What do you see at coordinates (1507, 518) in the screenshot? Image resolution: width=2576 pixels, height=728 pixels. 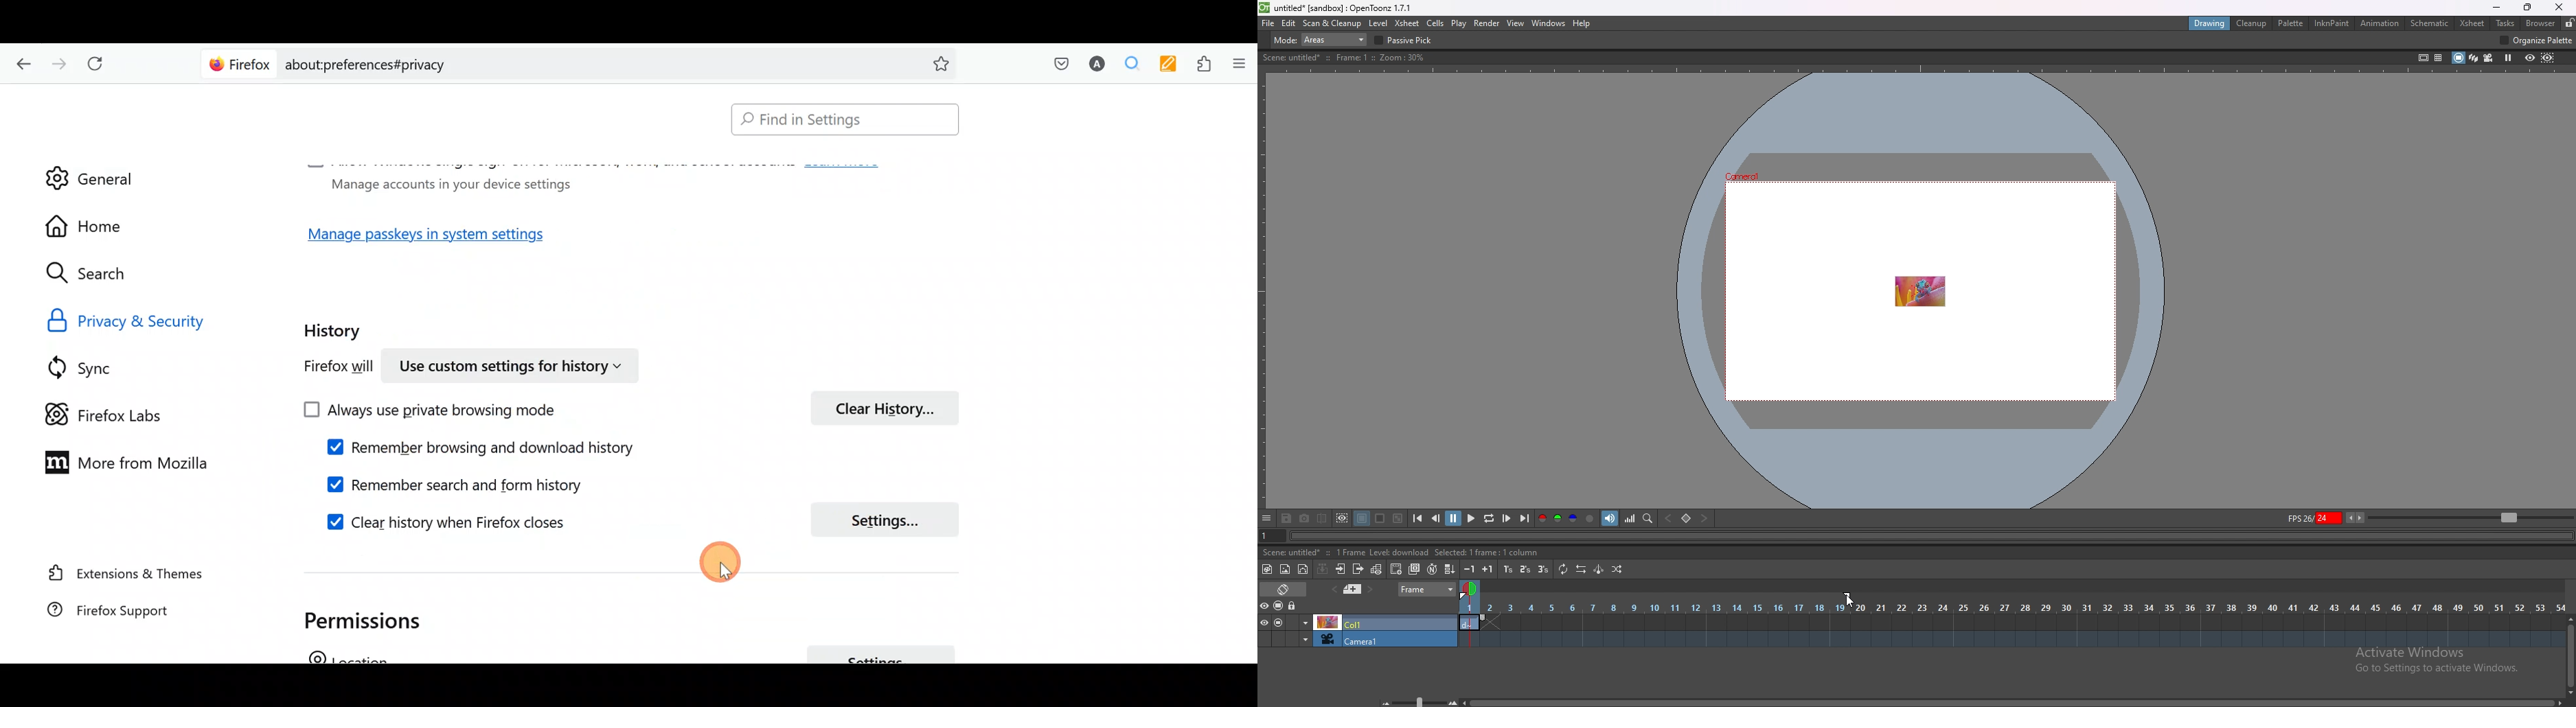 I see `next frame` at bounding box center [1507, 518].